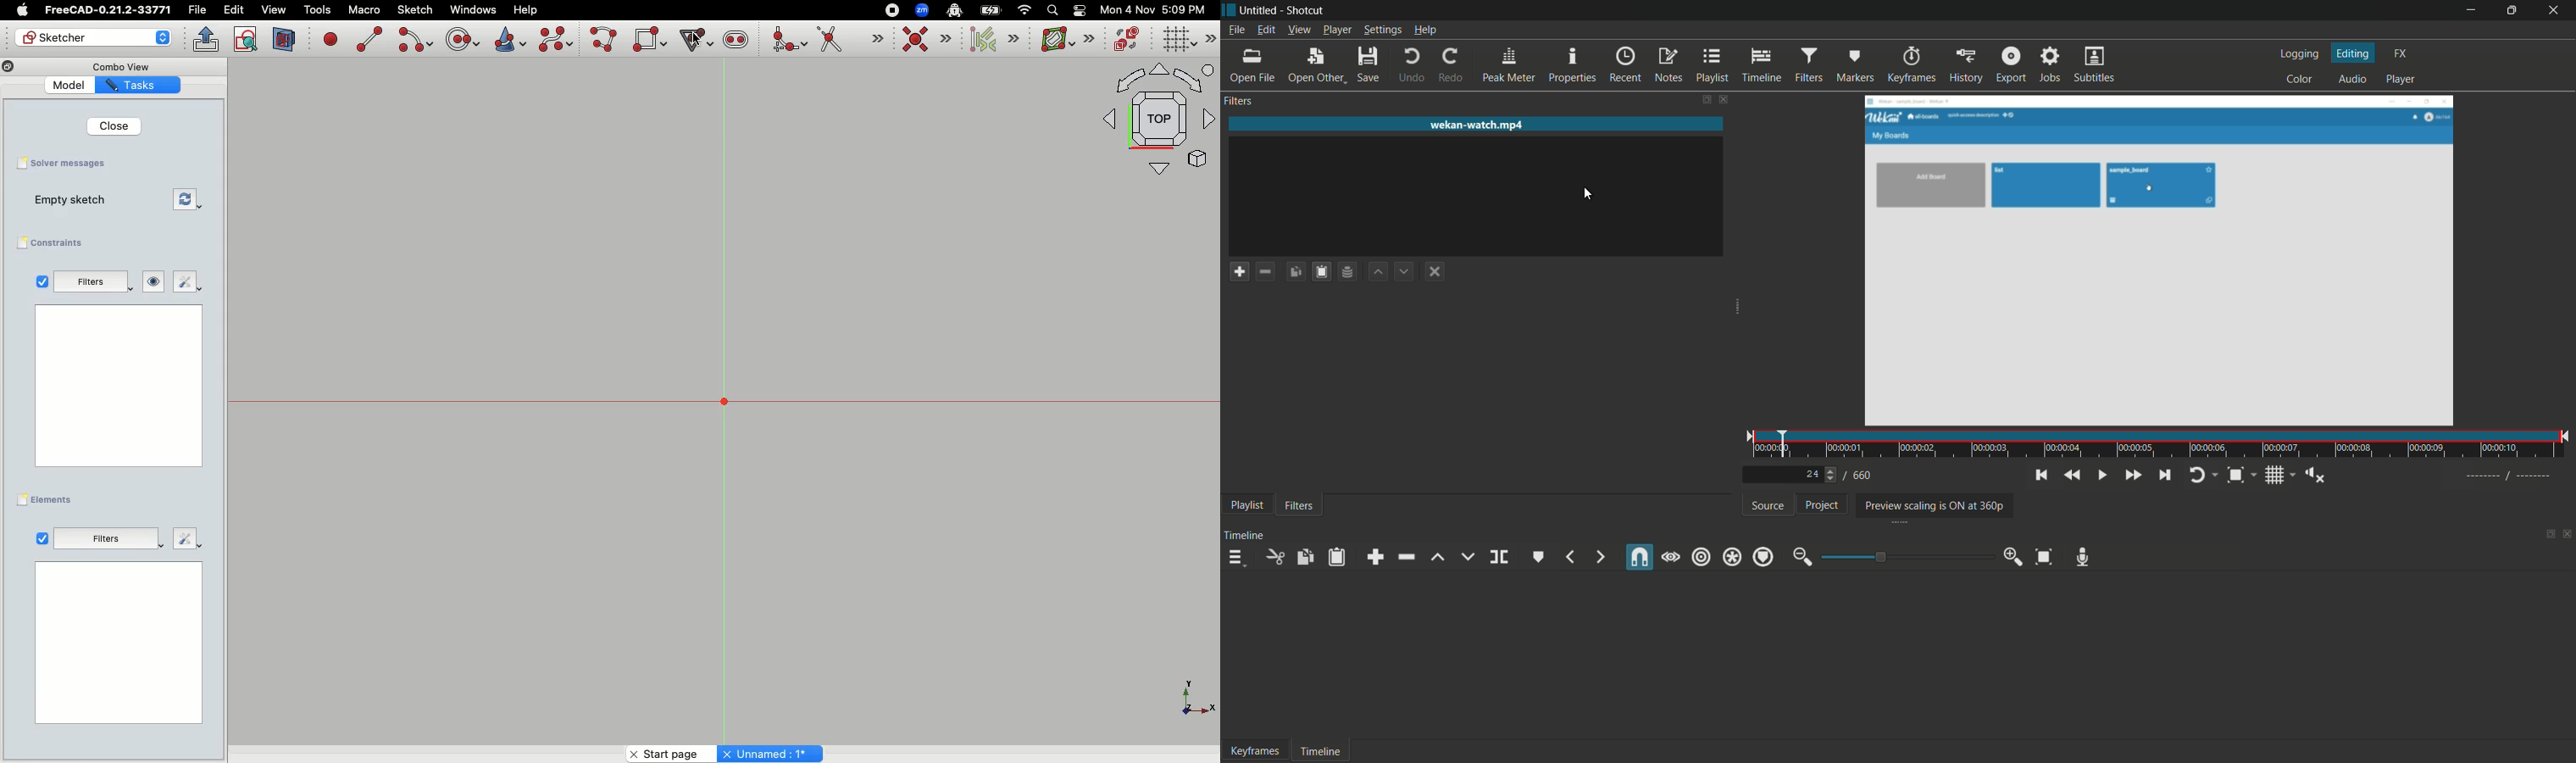 The width and height of the screenshot is (2576, 784). What do you see at coordinates (526, 8) in the screenshot?
I see `Help` at bounding box center [526, 8].